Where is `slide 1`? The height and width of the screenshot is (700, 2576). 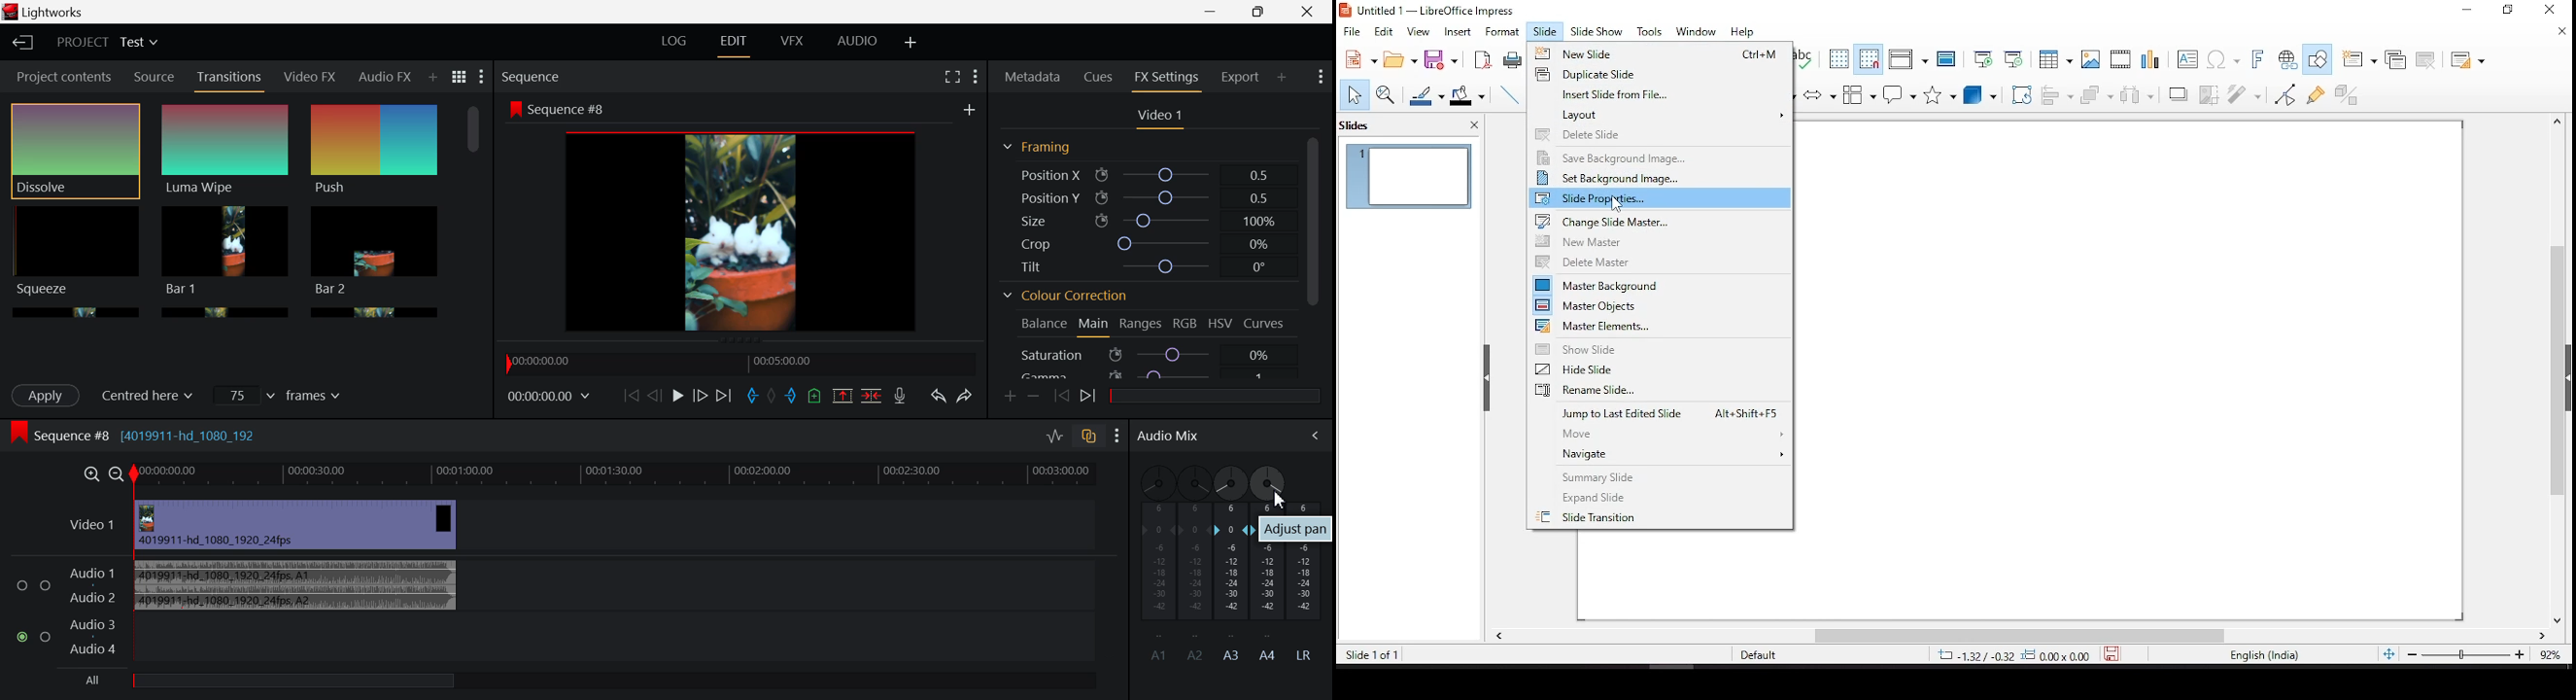 slide 1 is located at coordinates (1409, 176).